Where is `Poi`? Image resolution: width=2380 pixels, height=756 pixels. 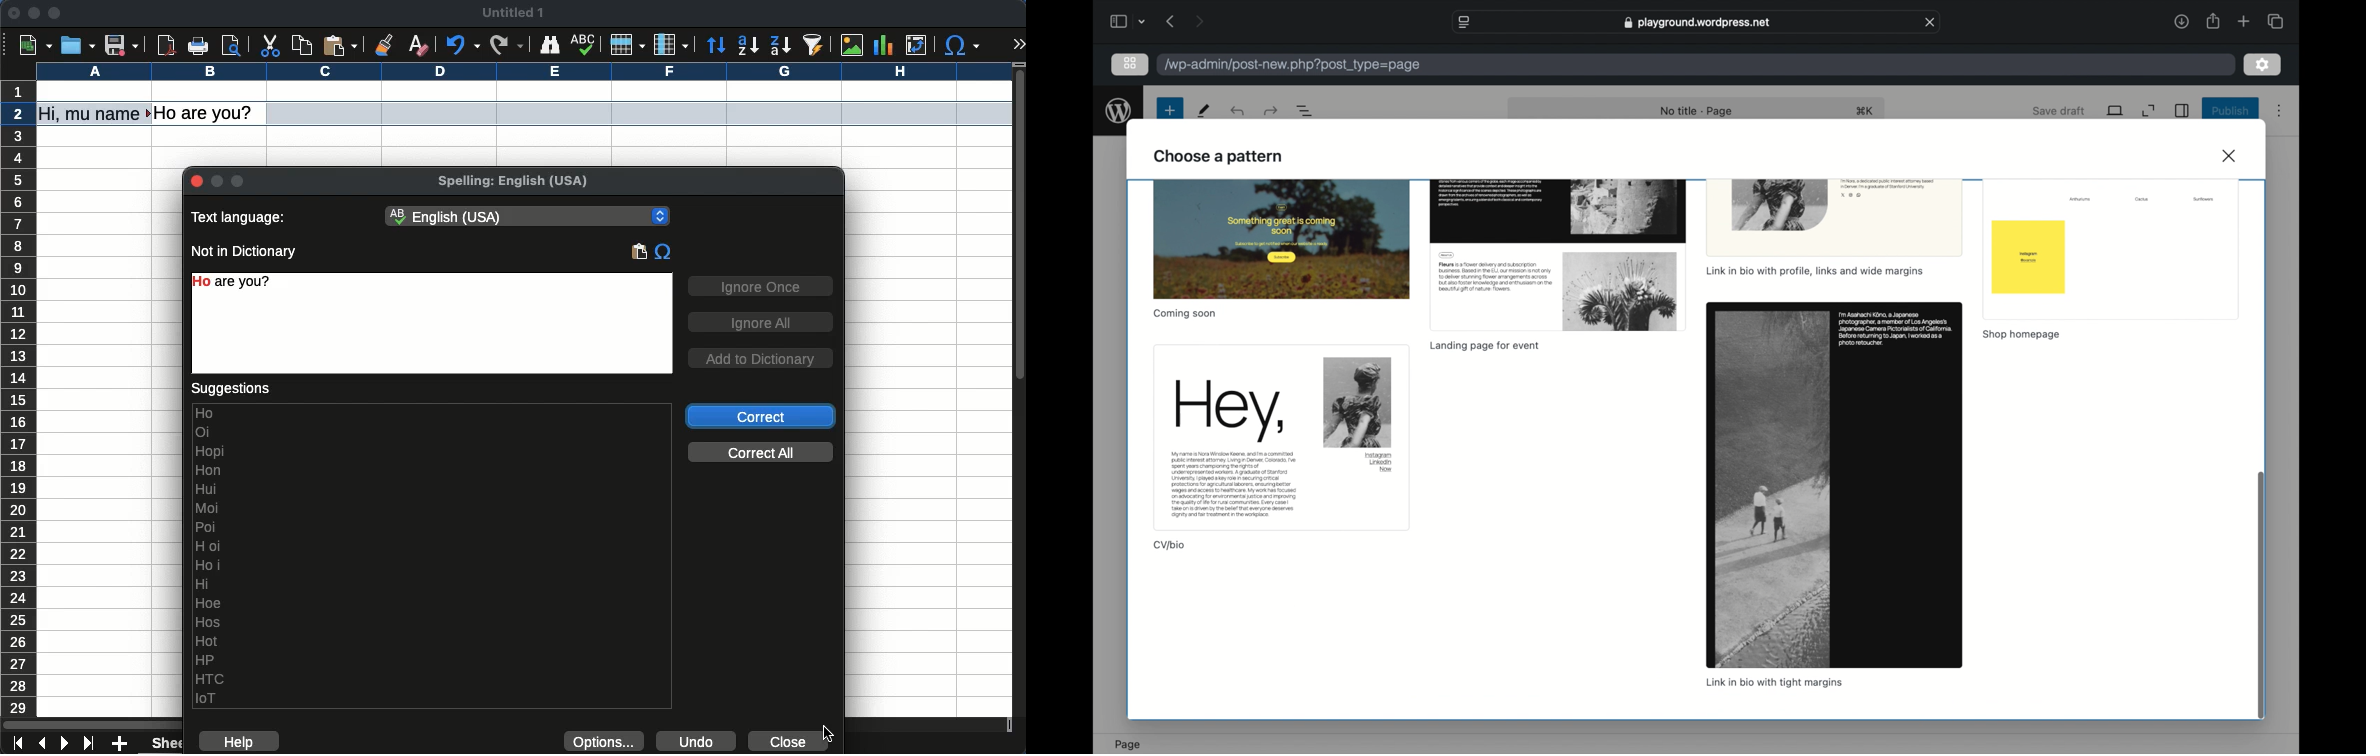
Poi is located at coordinates (207, 527).